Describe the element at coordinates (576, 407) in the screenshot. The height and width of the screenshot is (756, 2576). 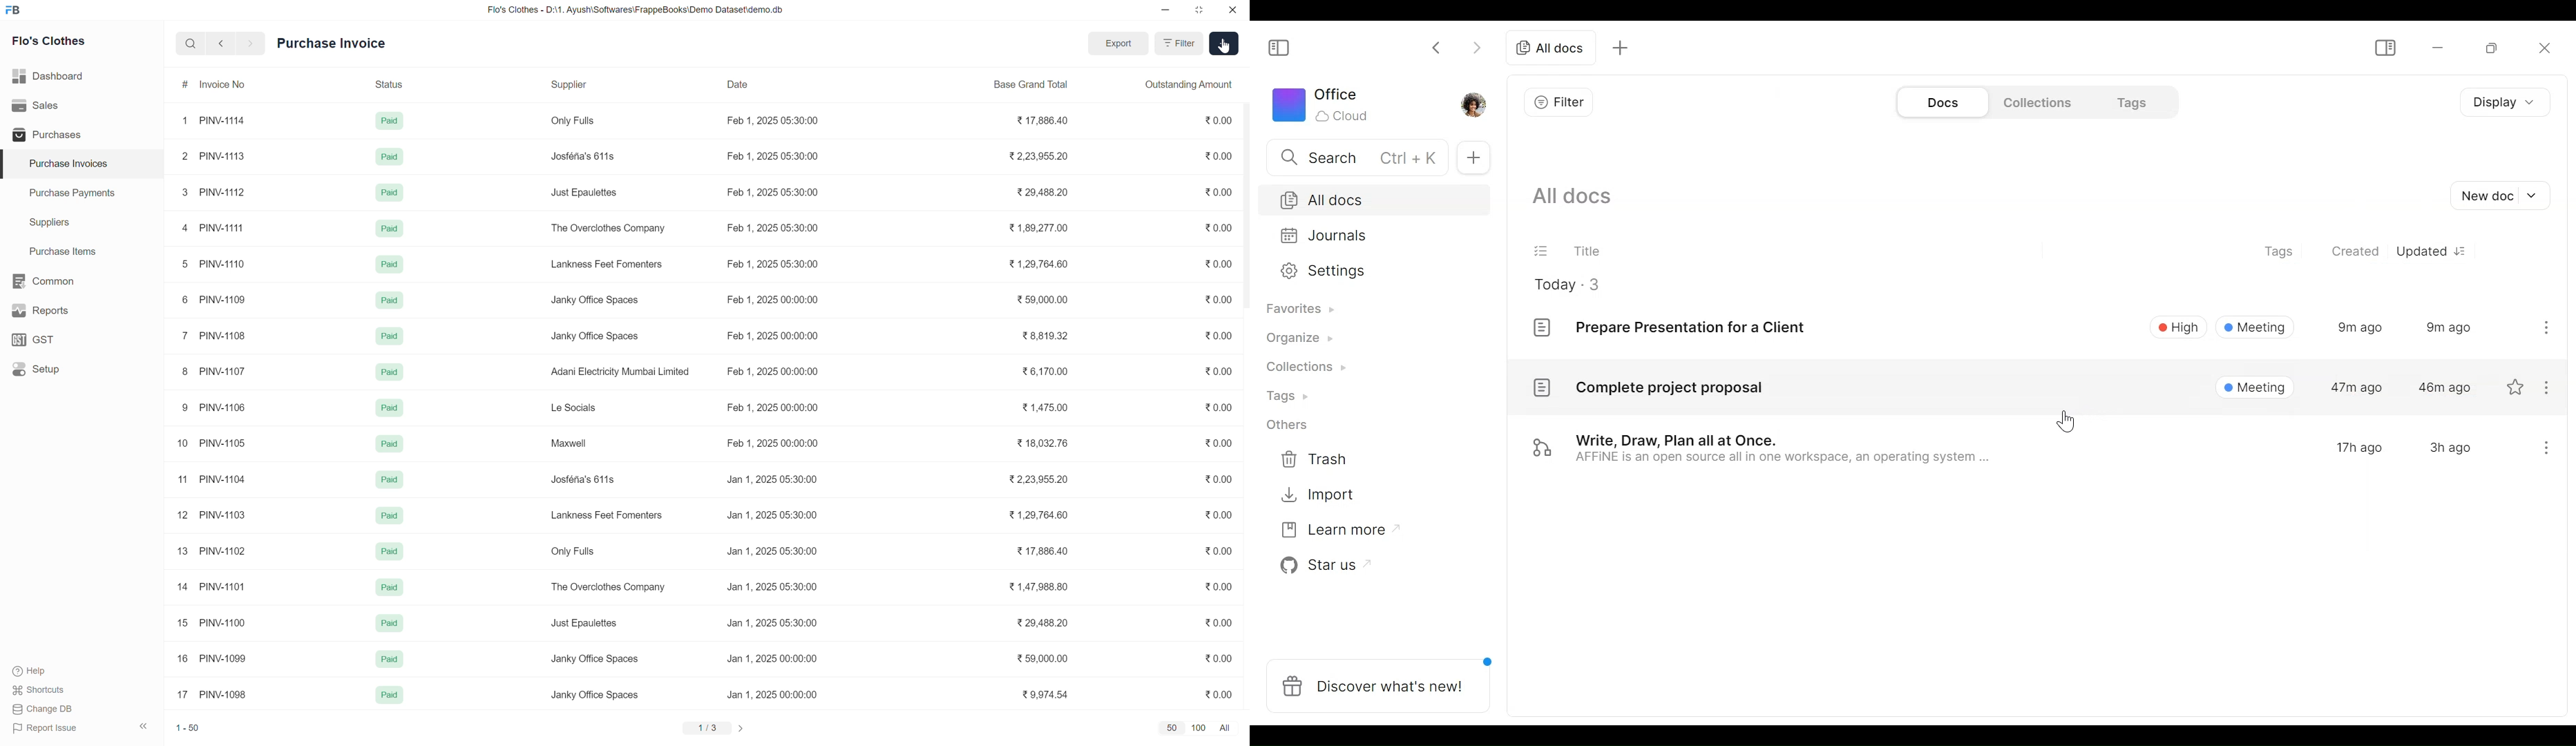
I see `Le Socials` at that location.